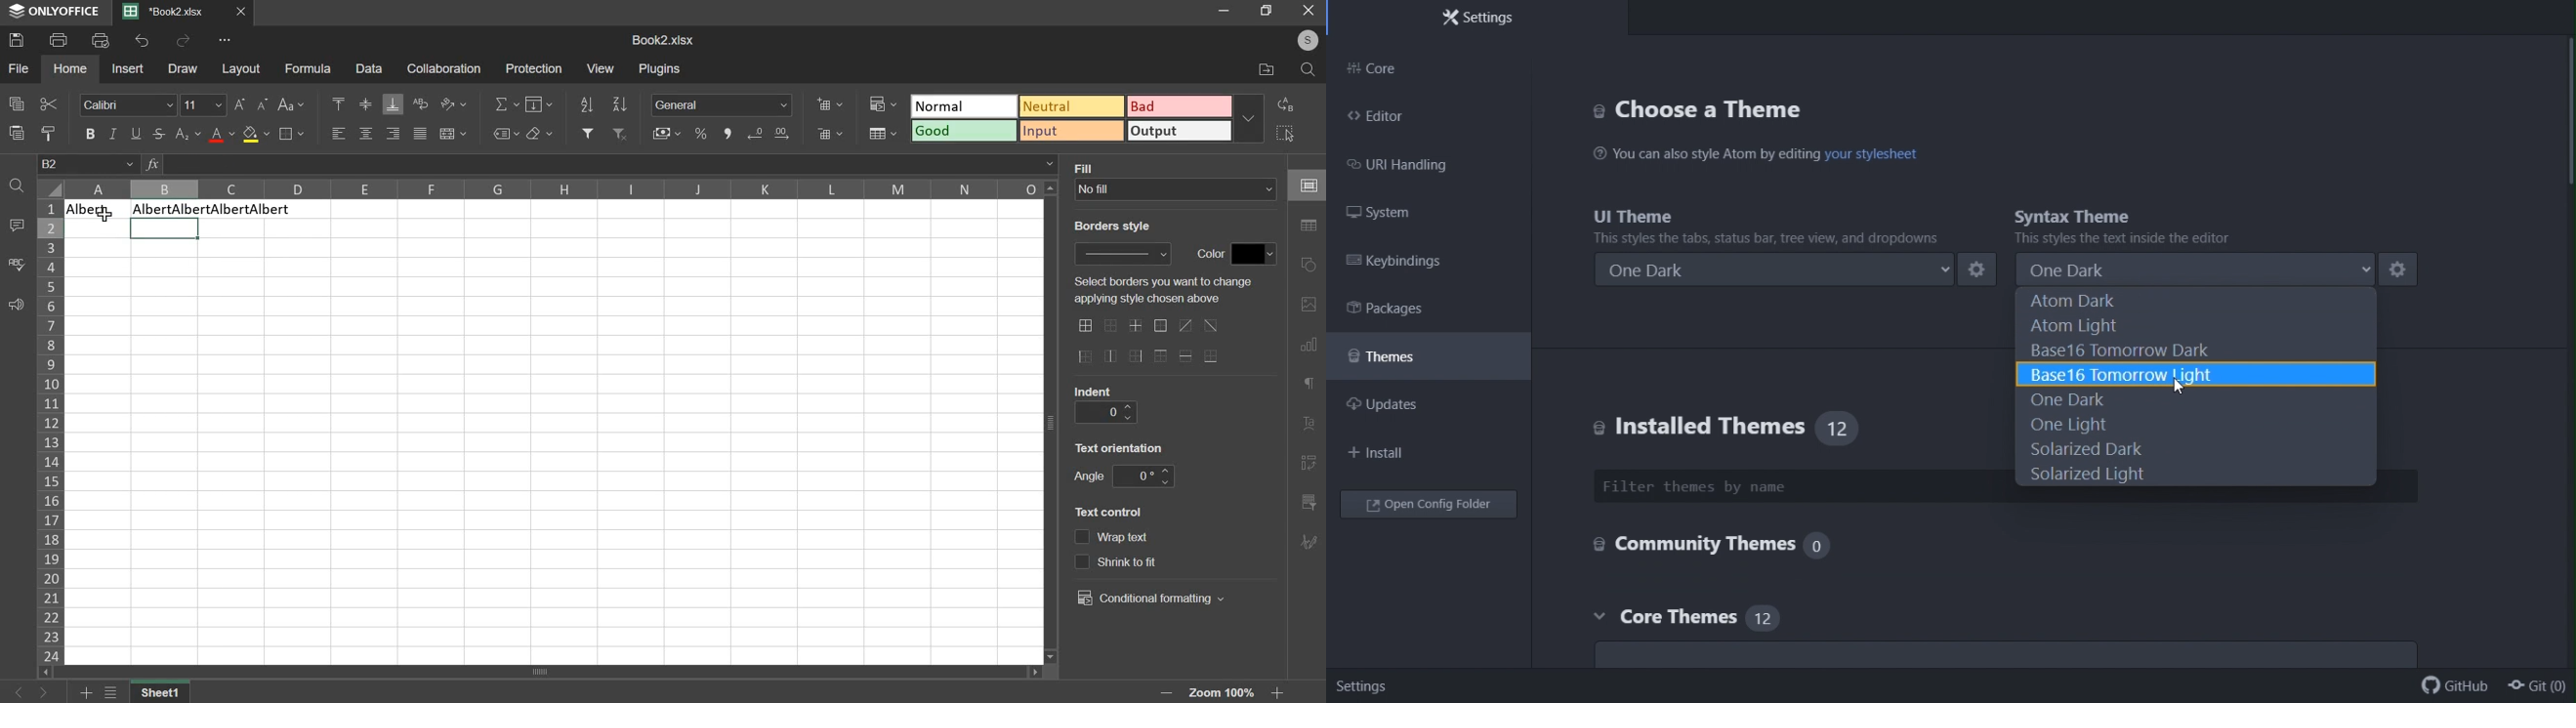 The image size is (2576, 728). What do you see at coordinates (2539, 686) in the screenshot?
I see `git` at bounding box center [2539, 686].